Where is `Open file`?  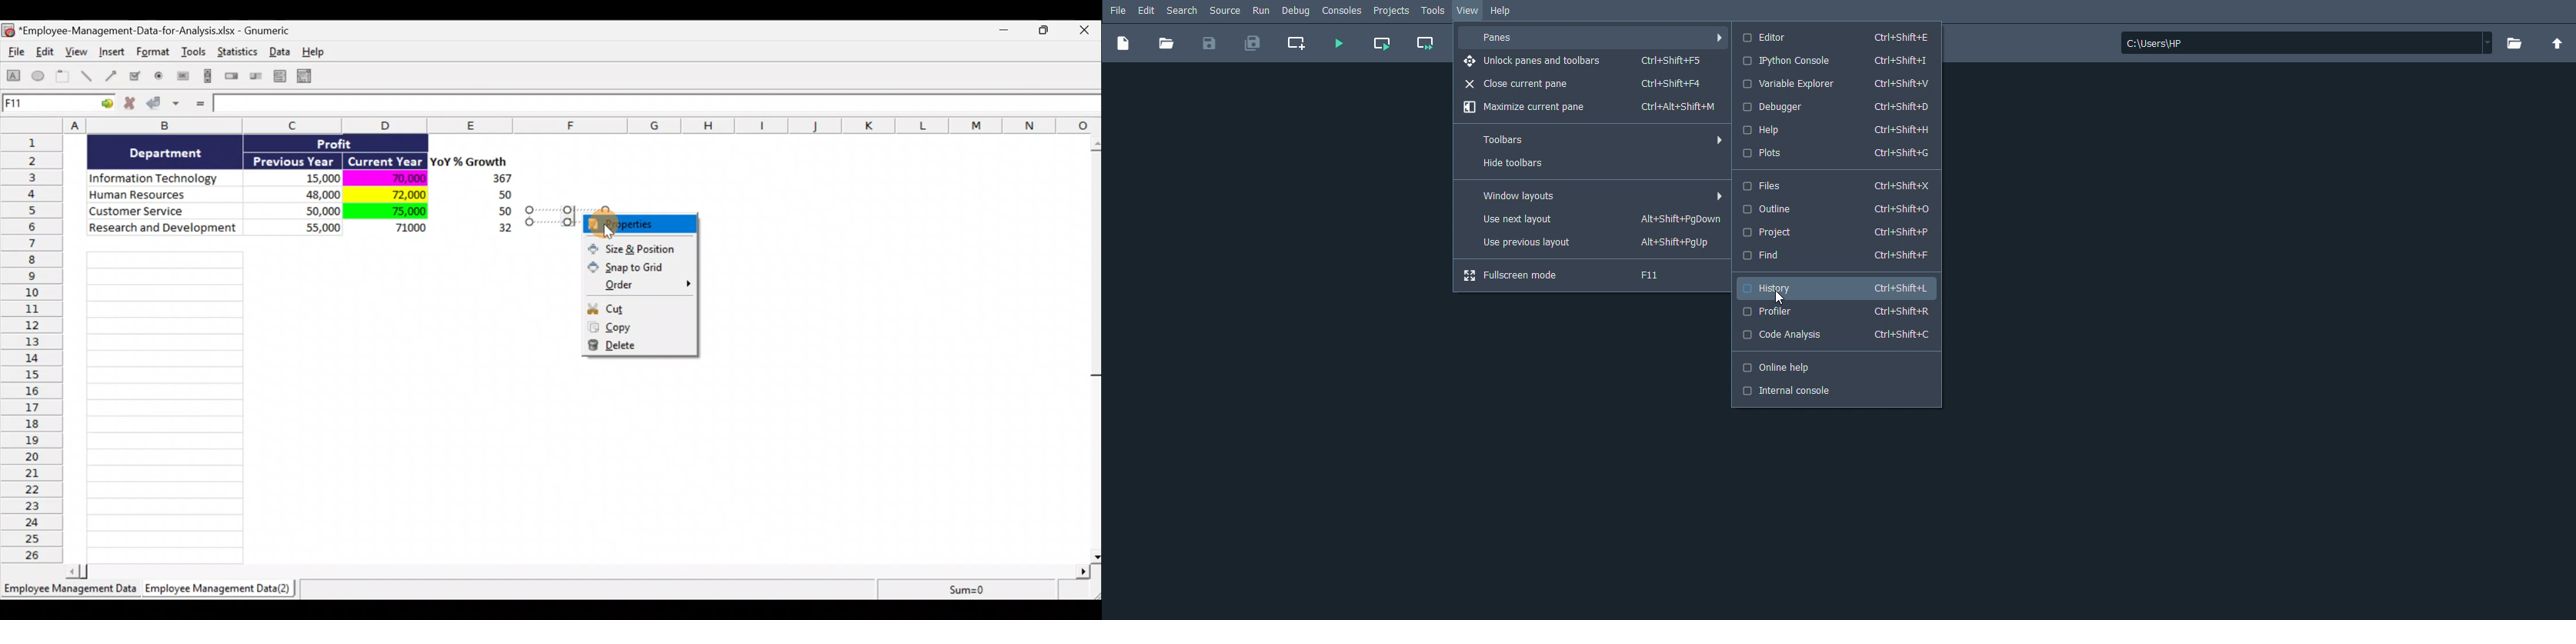
Open file is located at coordinates (1166, 45).